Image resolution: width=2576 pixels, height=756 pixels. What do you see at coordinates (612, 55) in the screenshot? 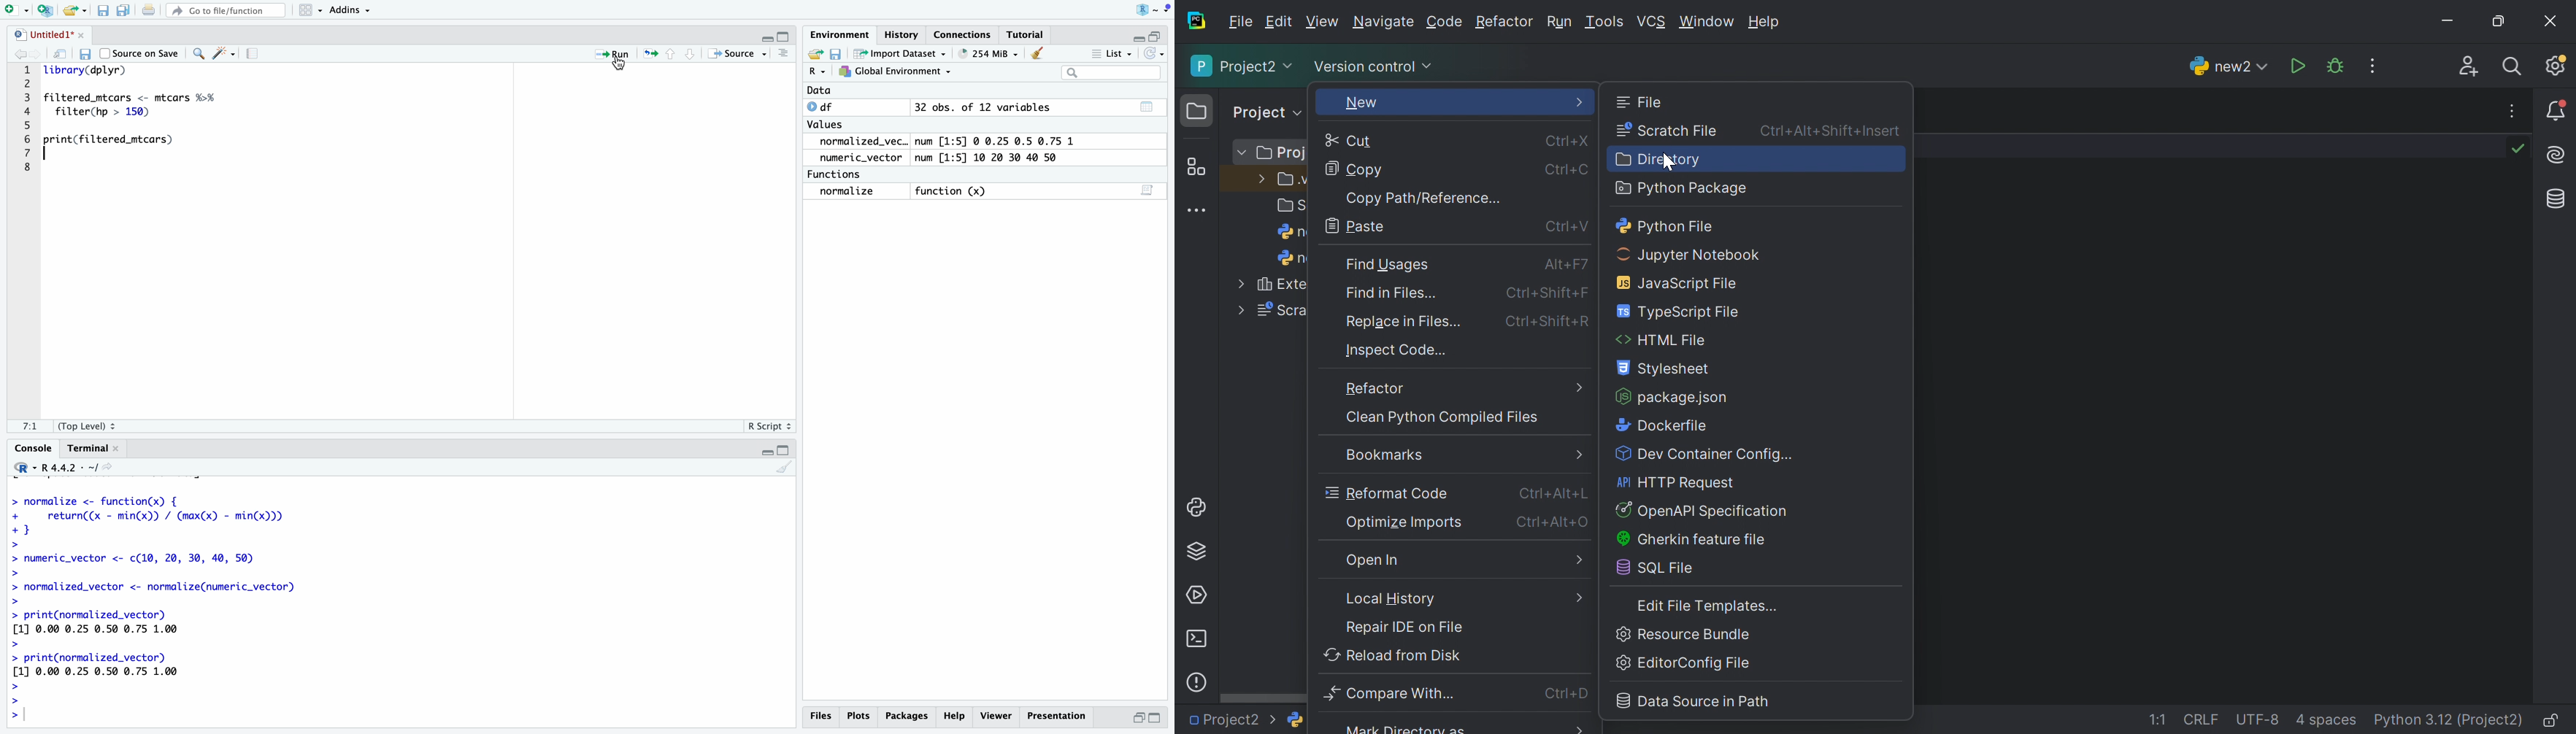
I see `Run current file` at bounding box center [612, 55].